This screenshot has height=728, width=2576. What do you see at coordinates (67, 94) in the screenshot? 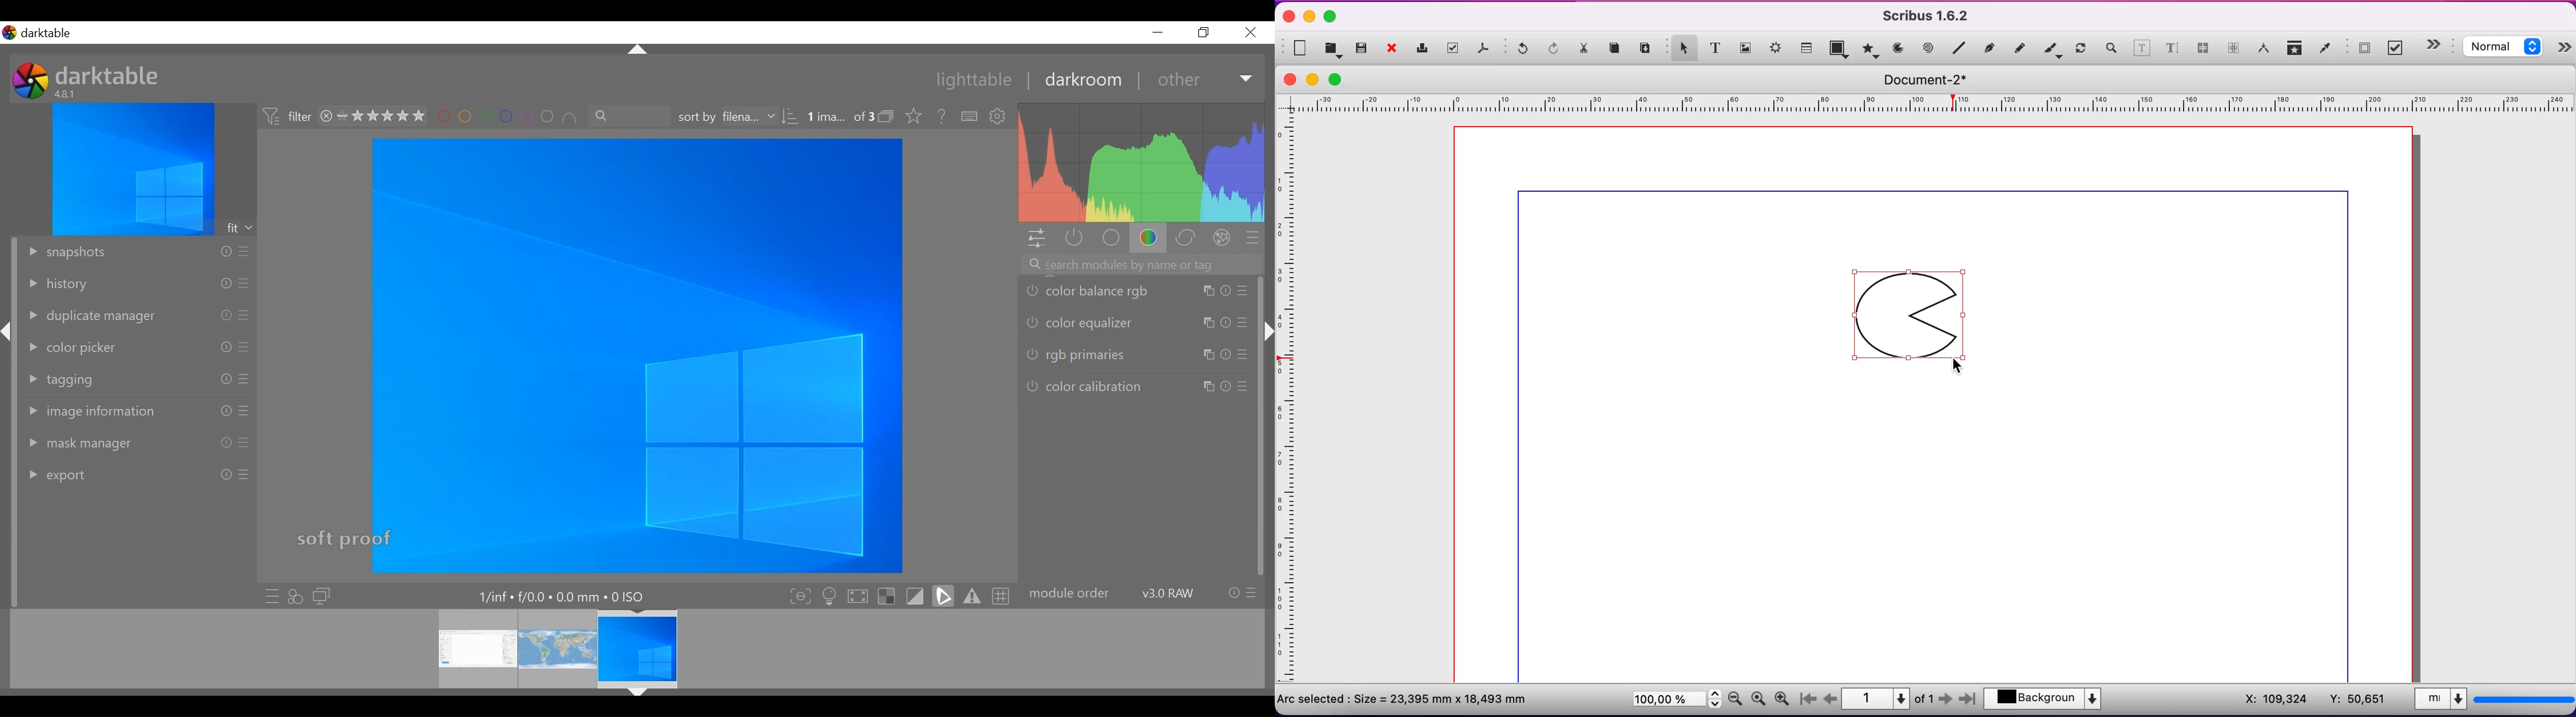
I see `version` at bounding box center [67, 94].